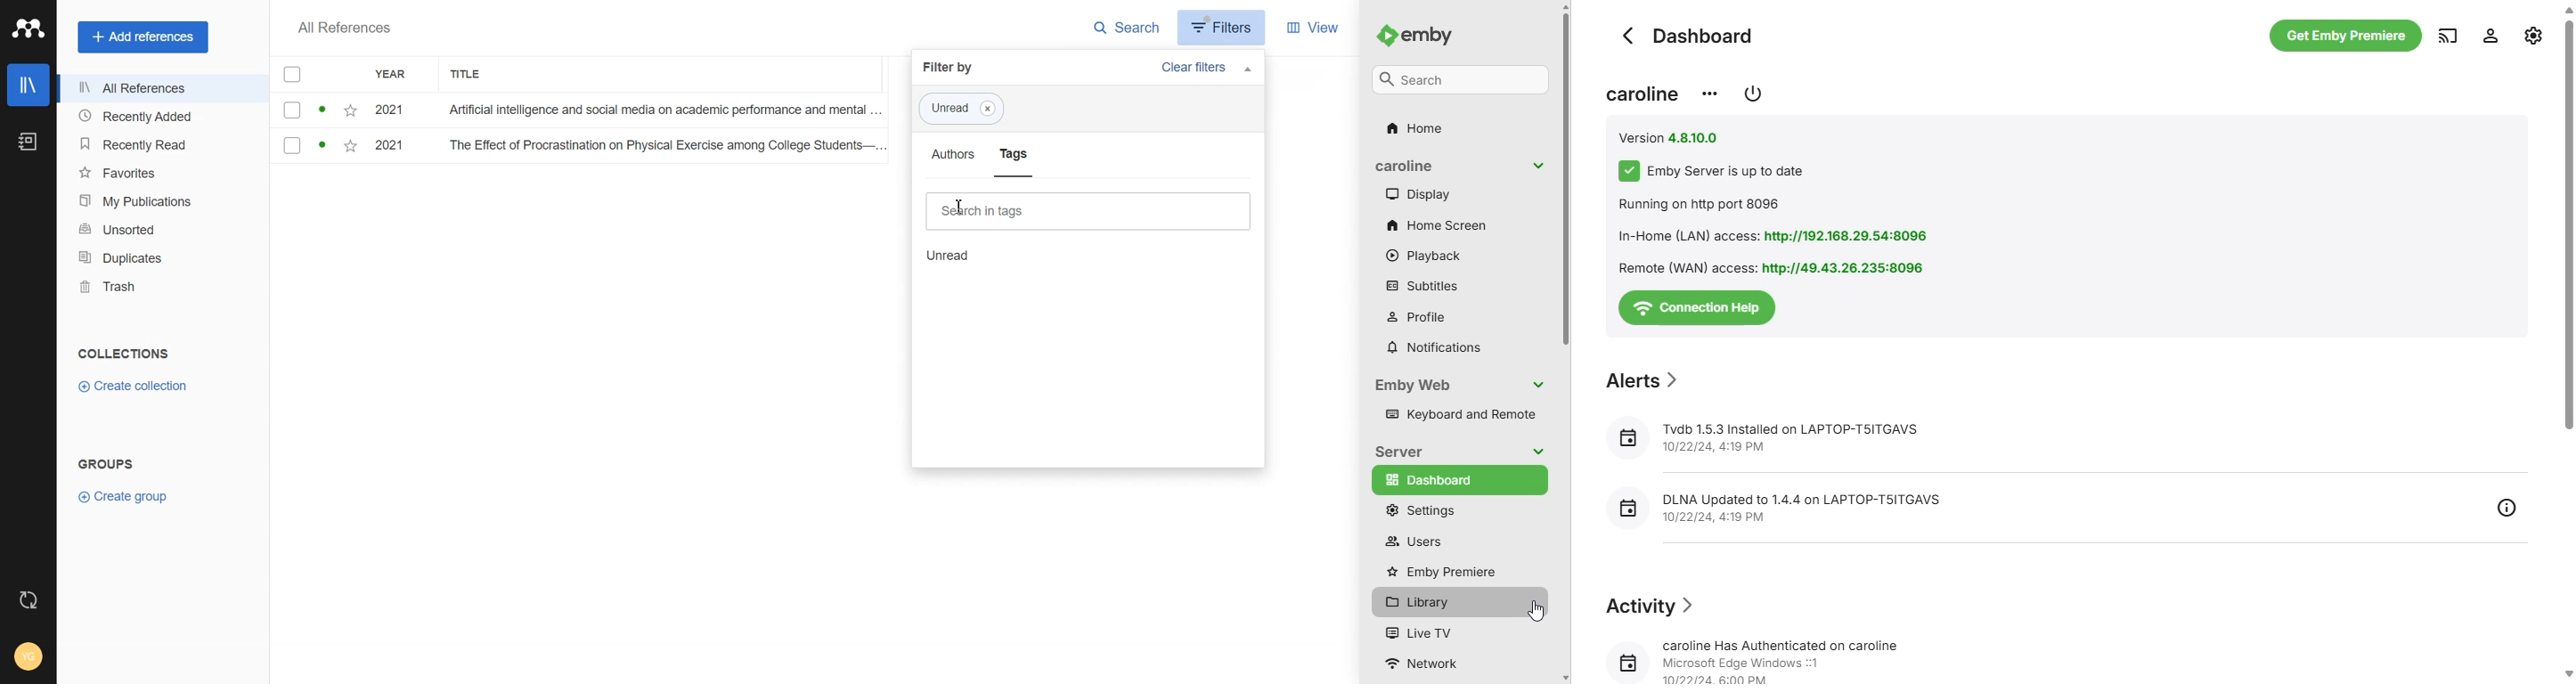 The image size is (2576, 700). What do you see at coordinates (956, 254) in the screenshot?
I see `Unread` at bounding box center [956, 254].